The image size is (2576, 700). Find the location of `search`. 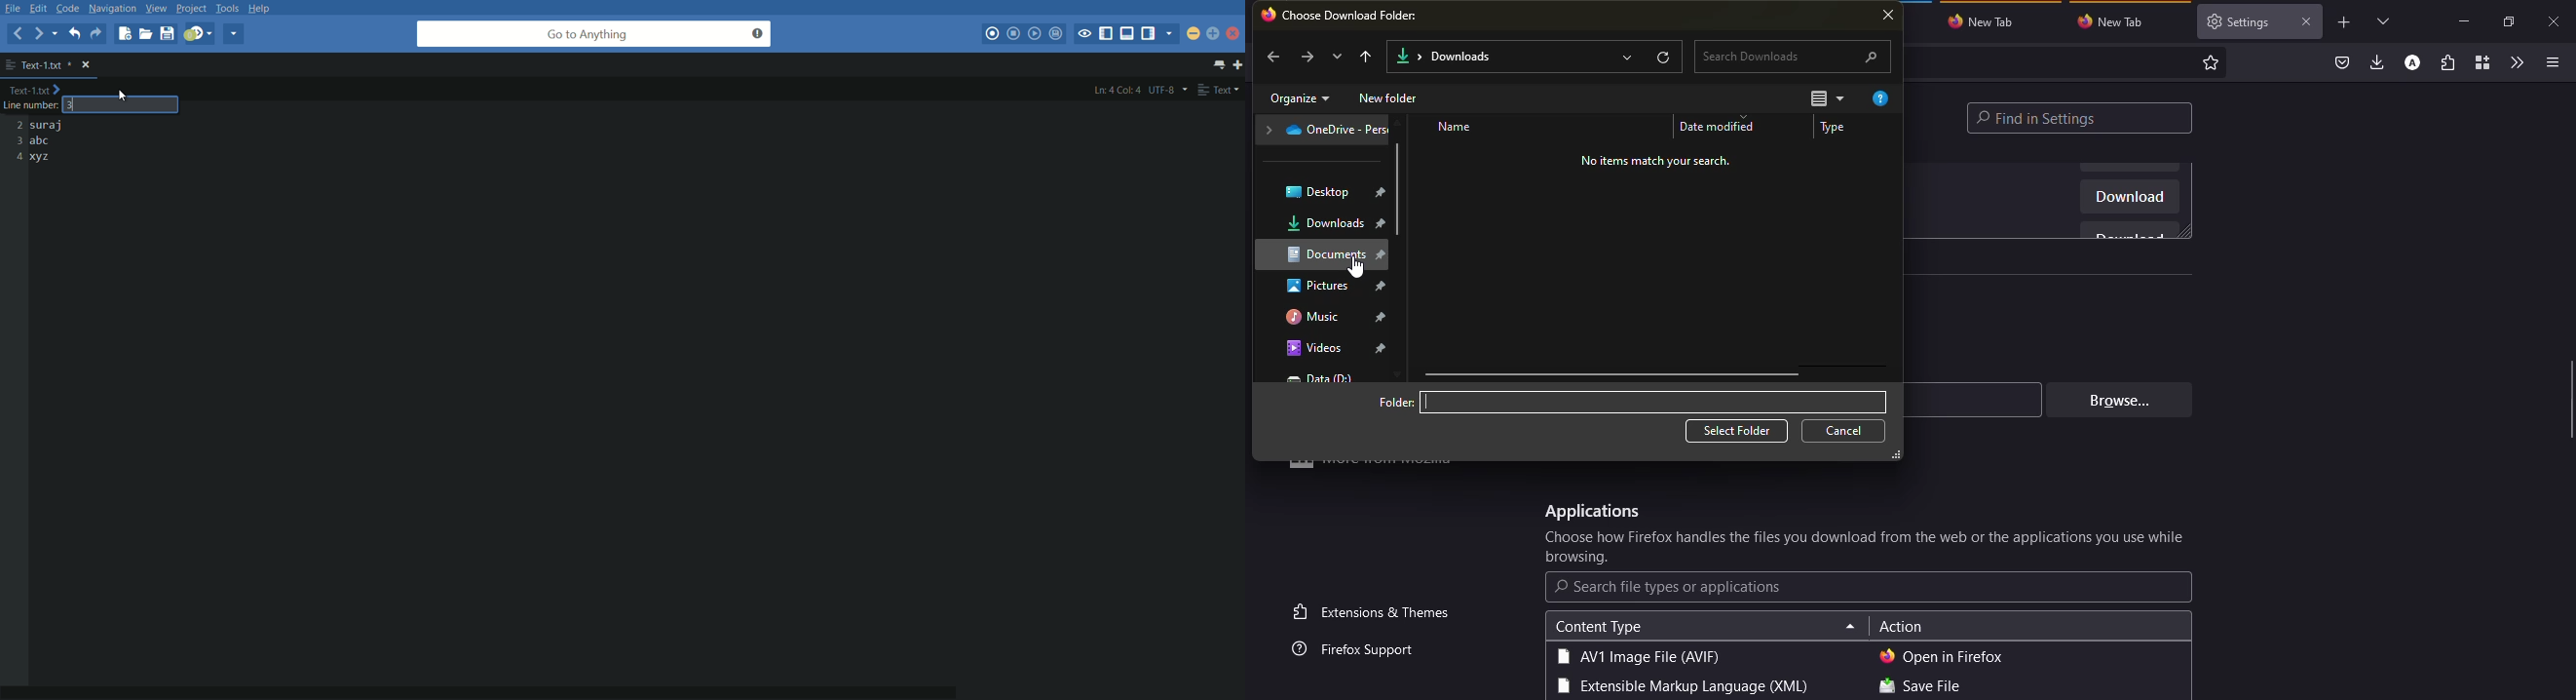

search is located at coordinates (1793, 57).